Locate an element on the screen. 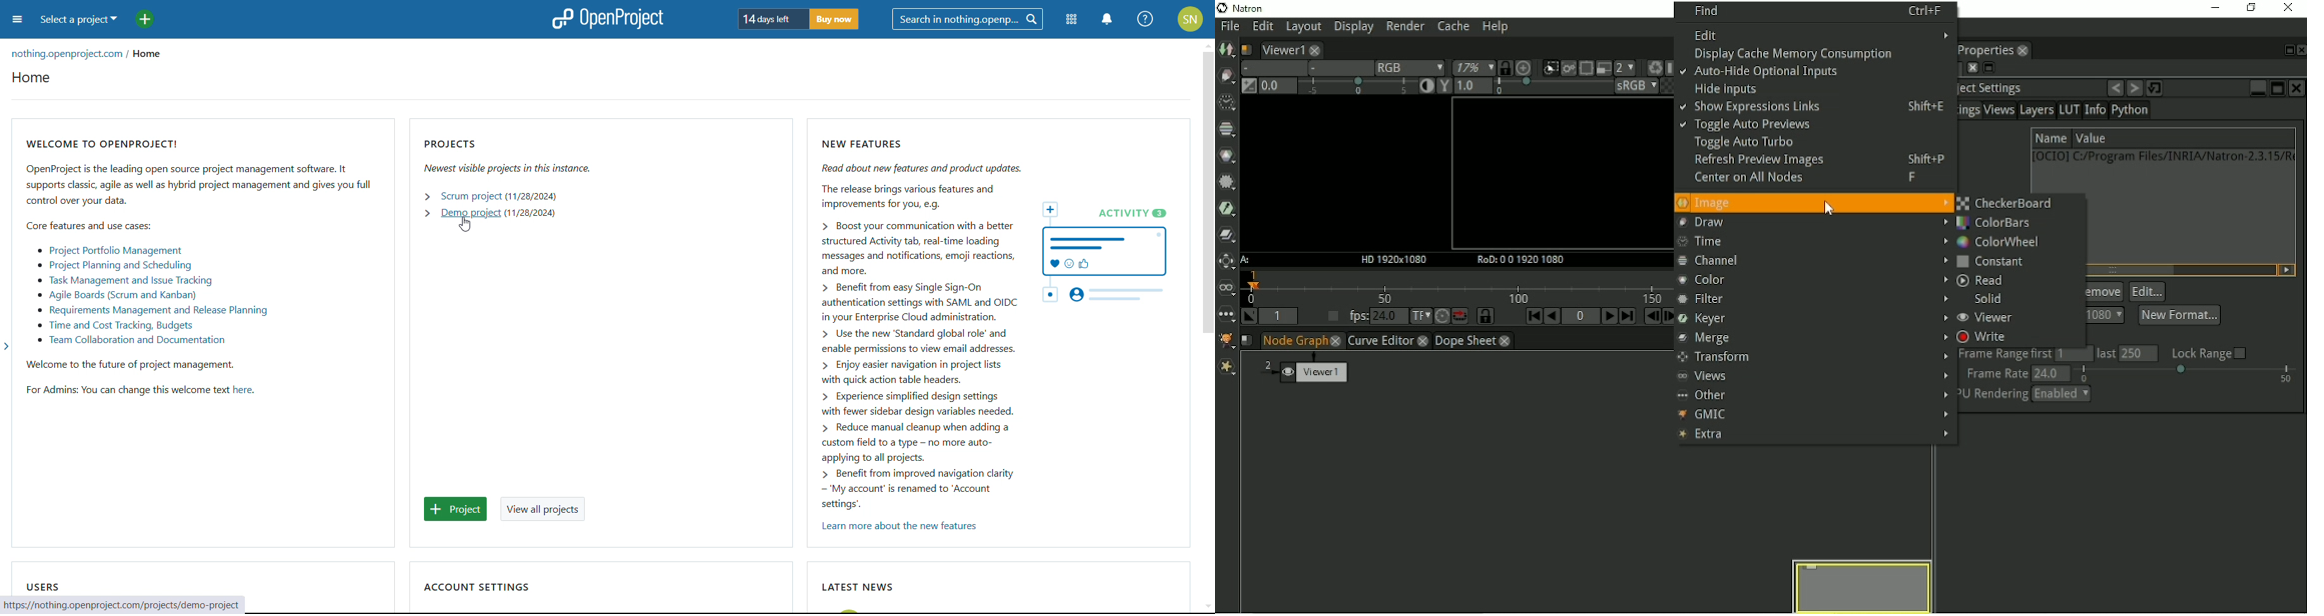  web address is located at coordinates (132, 603).